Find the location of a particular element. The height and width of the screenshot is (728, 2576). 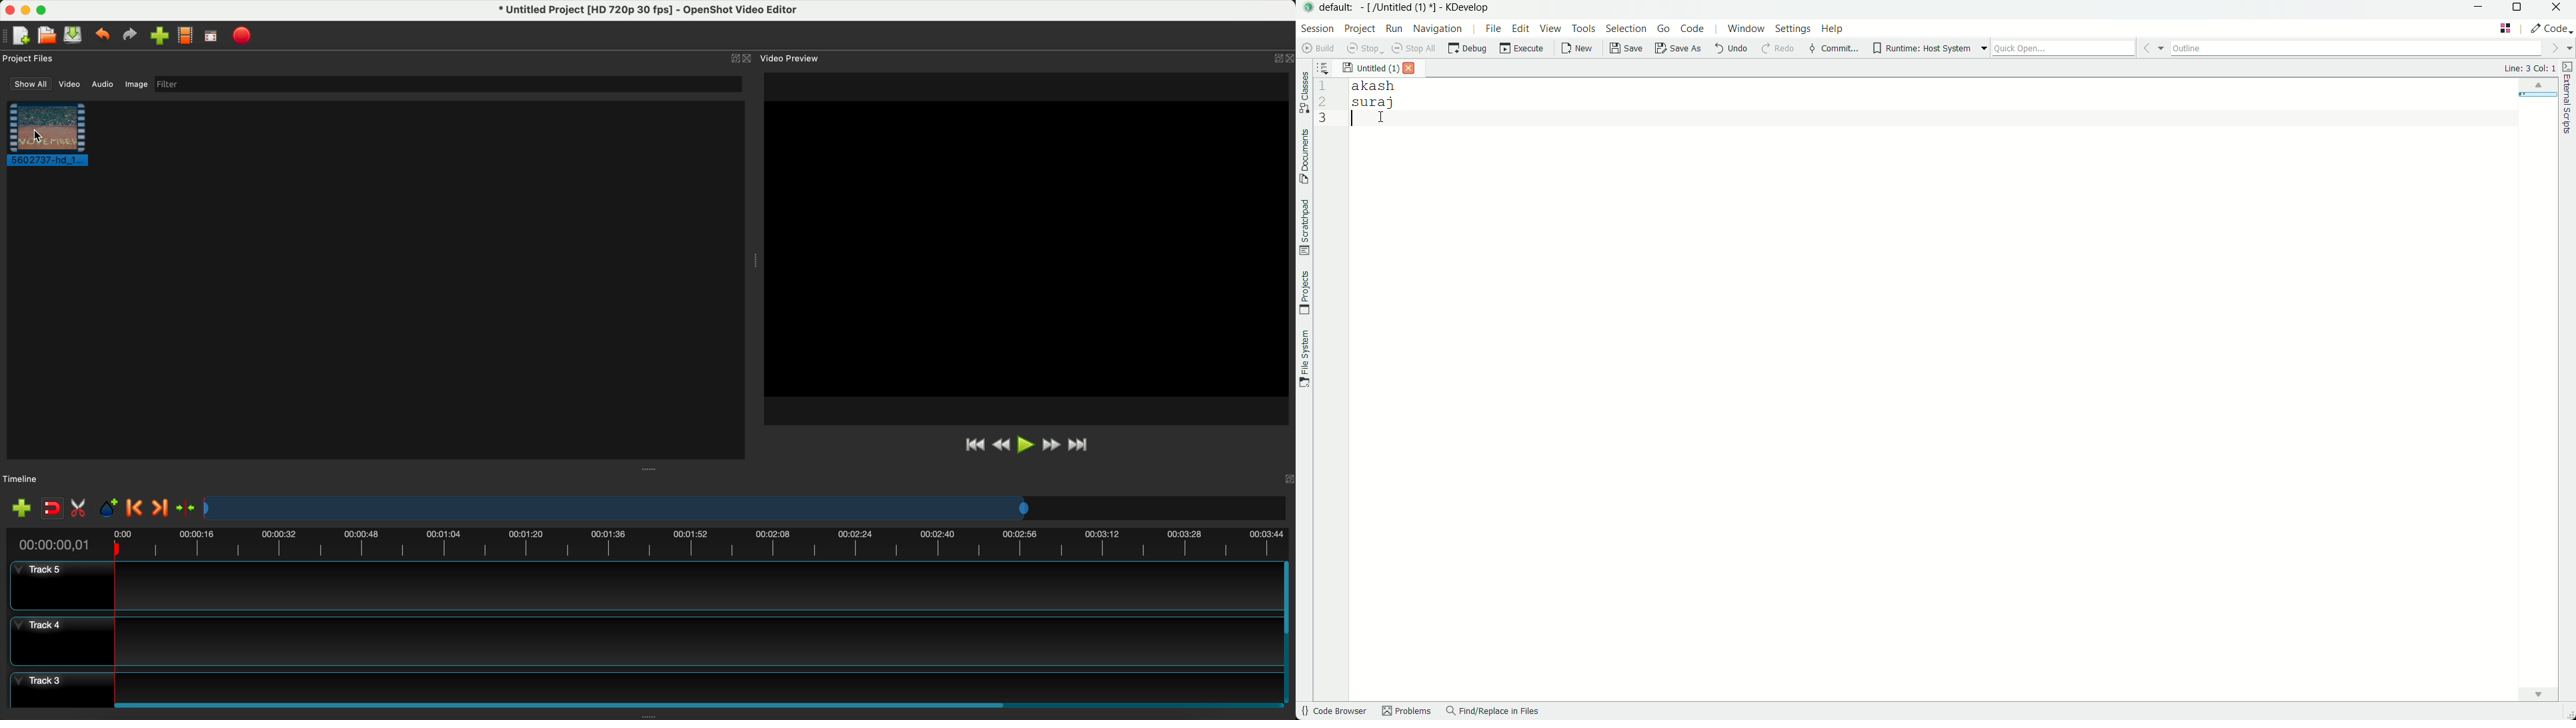

redo is located at coordinates (130, 35).